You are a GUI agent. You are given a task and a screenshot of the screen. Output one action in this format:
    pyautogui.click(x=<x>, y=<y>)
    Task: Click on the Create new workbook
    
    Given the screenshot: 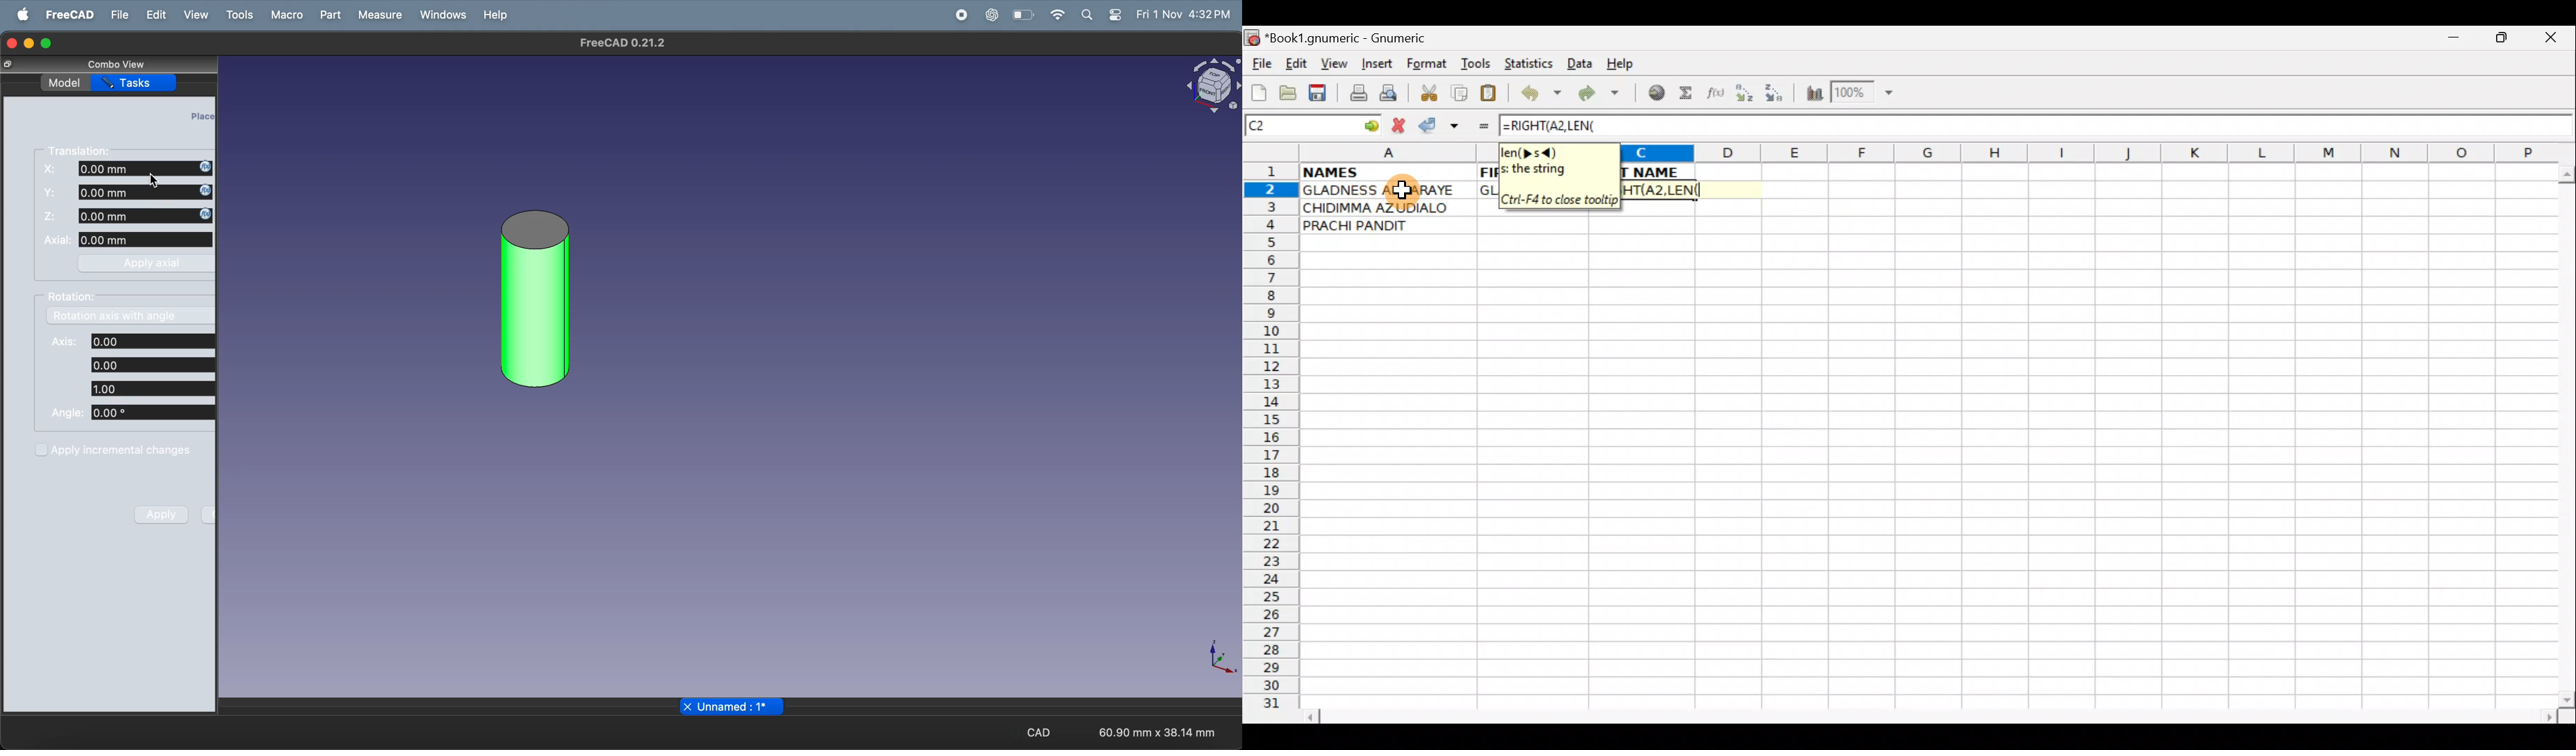 What is the action you would take?
    pyautogui.click(x=1257, y=90)
    